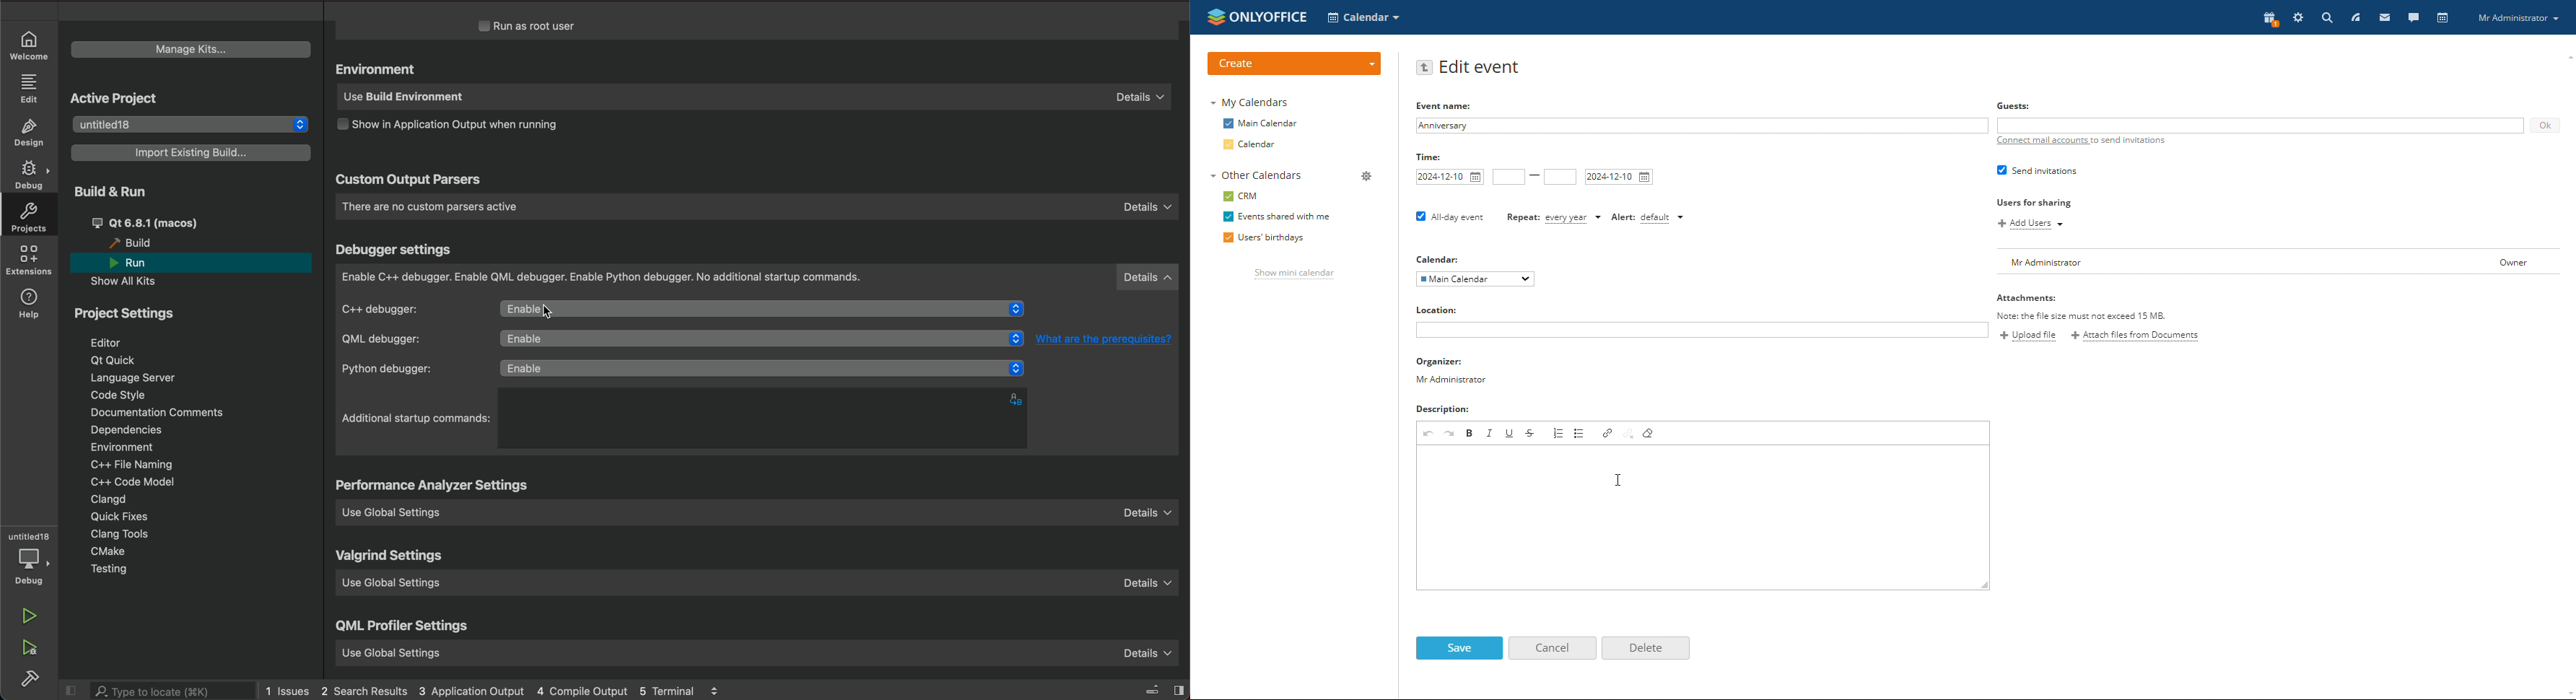  Describe the element at coordinates (122, 447) in the screenshot. I see `environment` at that location.